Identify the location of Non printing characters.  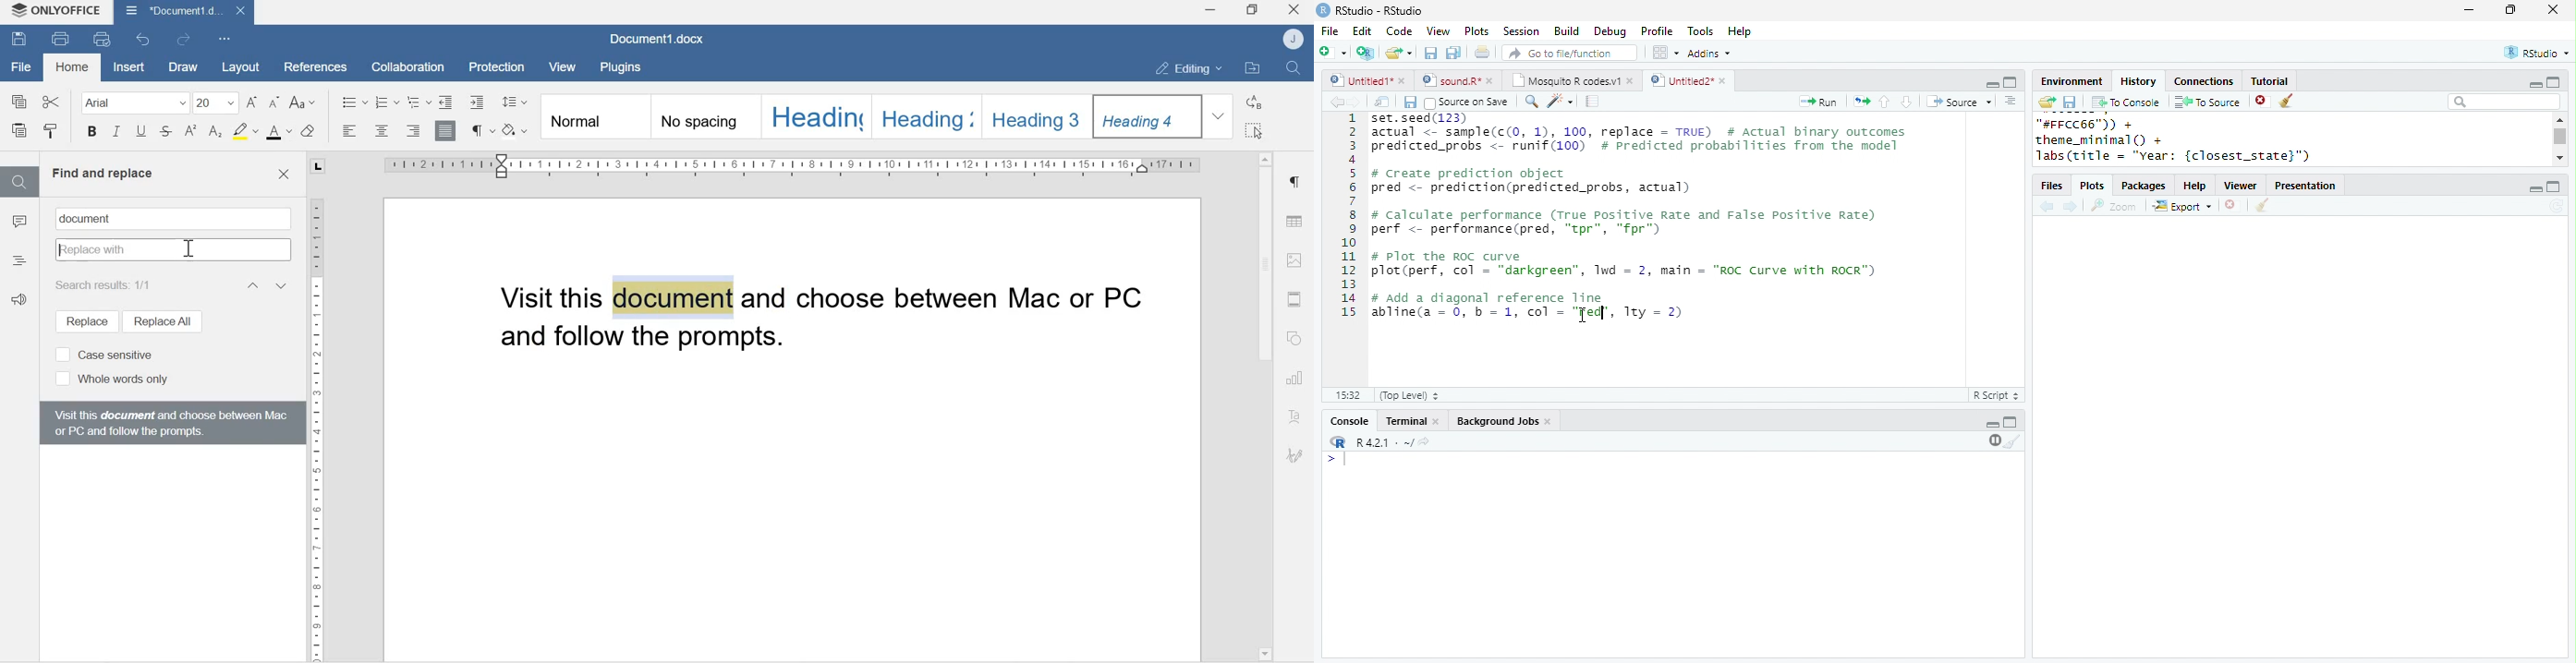
(482, 130).